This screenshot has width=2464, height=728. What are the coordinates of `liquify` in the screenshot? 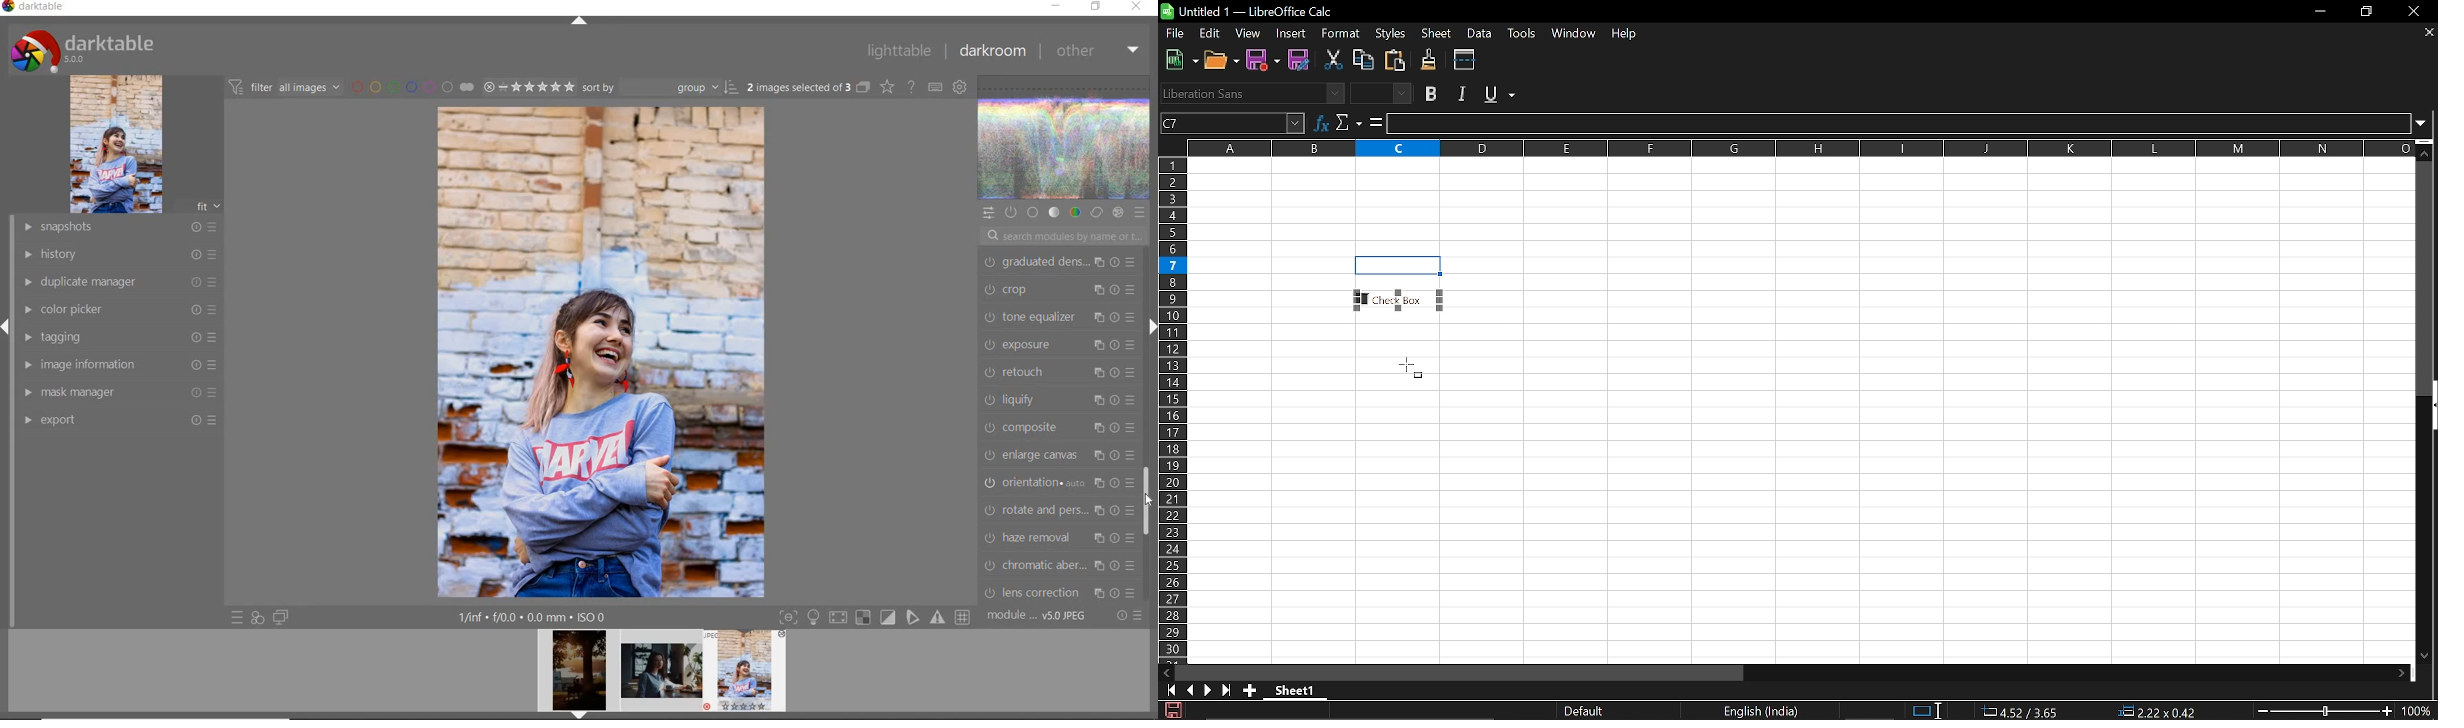 It's located at (1059, 401).